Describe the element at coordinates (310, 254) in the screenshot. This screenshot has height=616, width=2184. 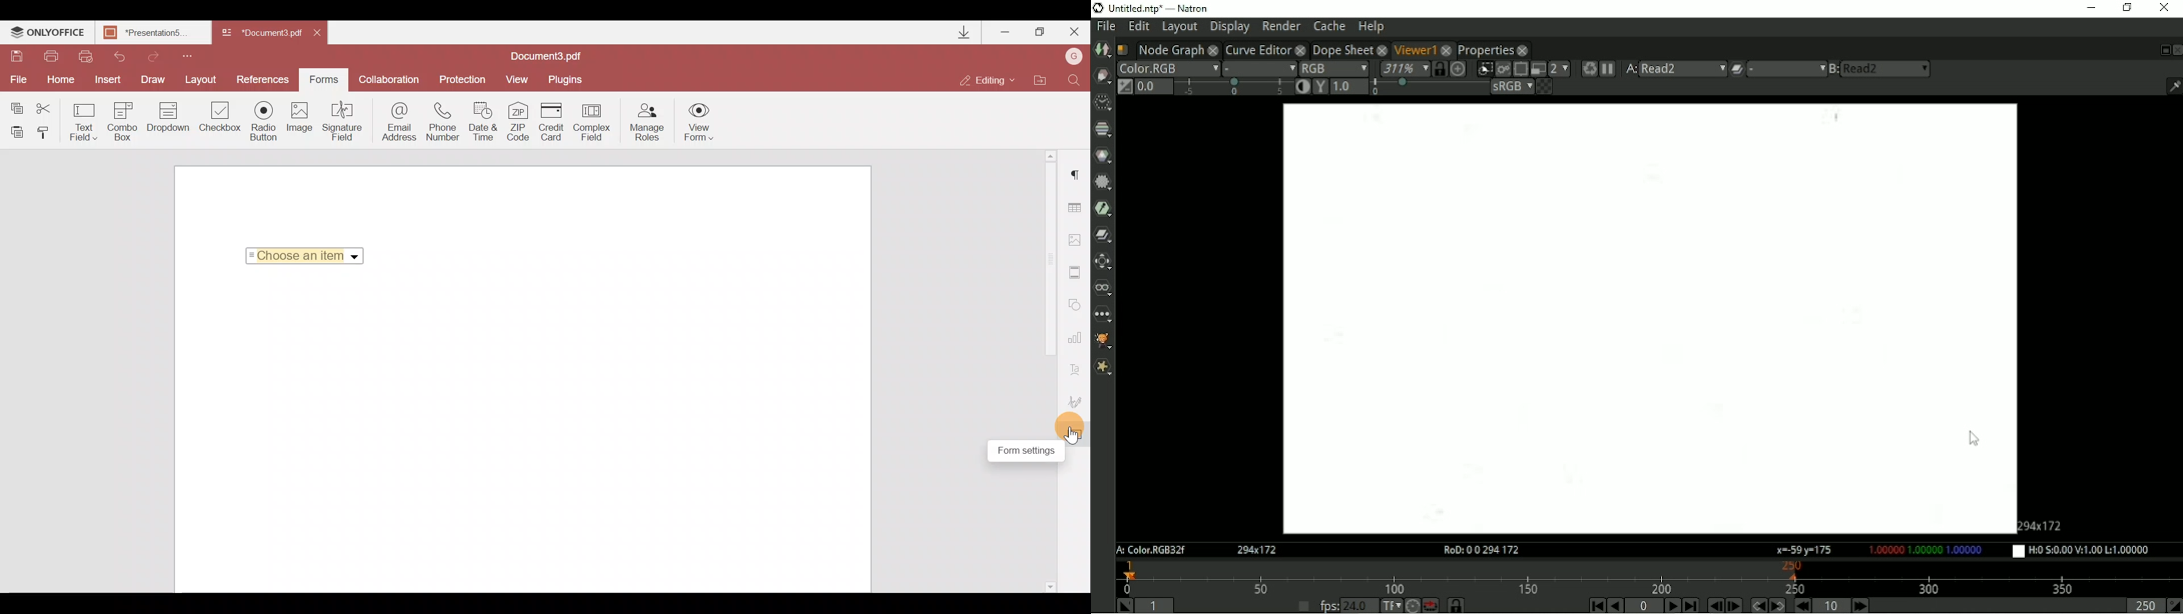
I see `Choose an item ` at that location.